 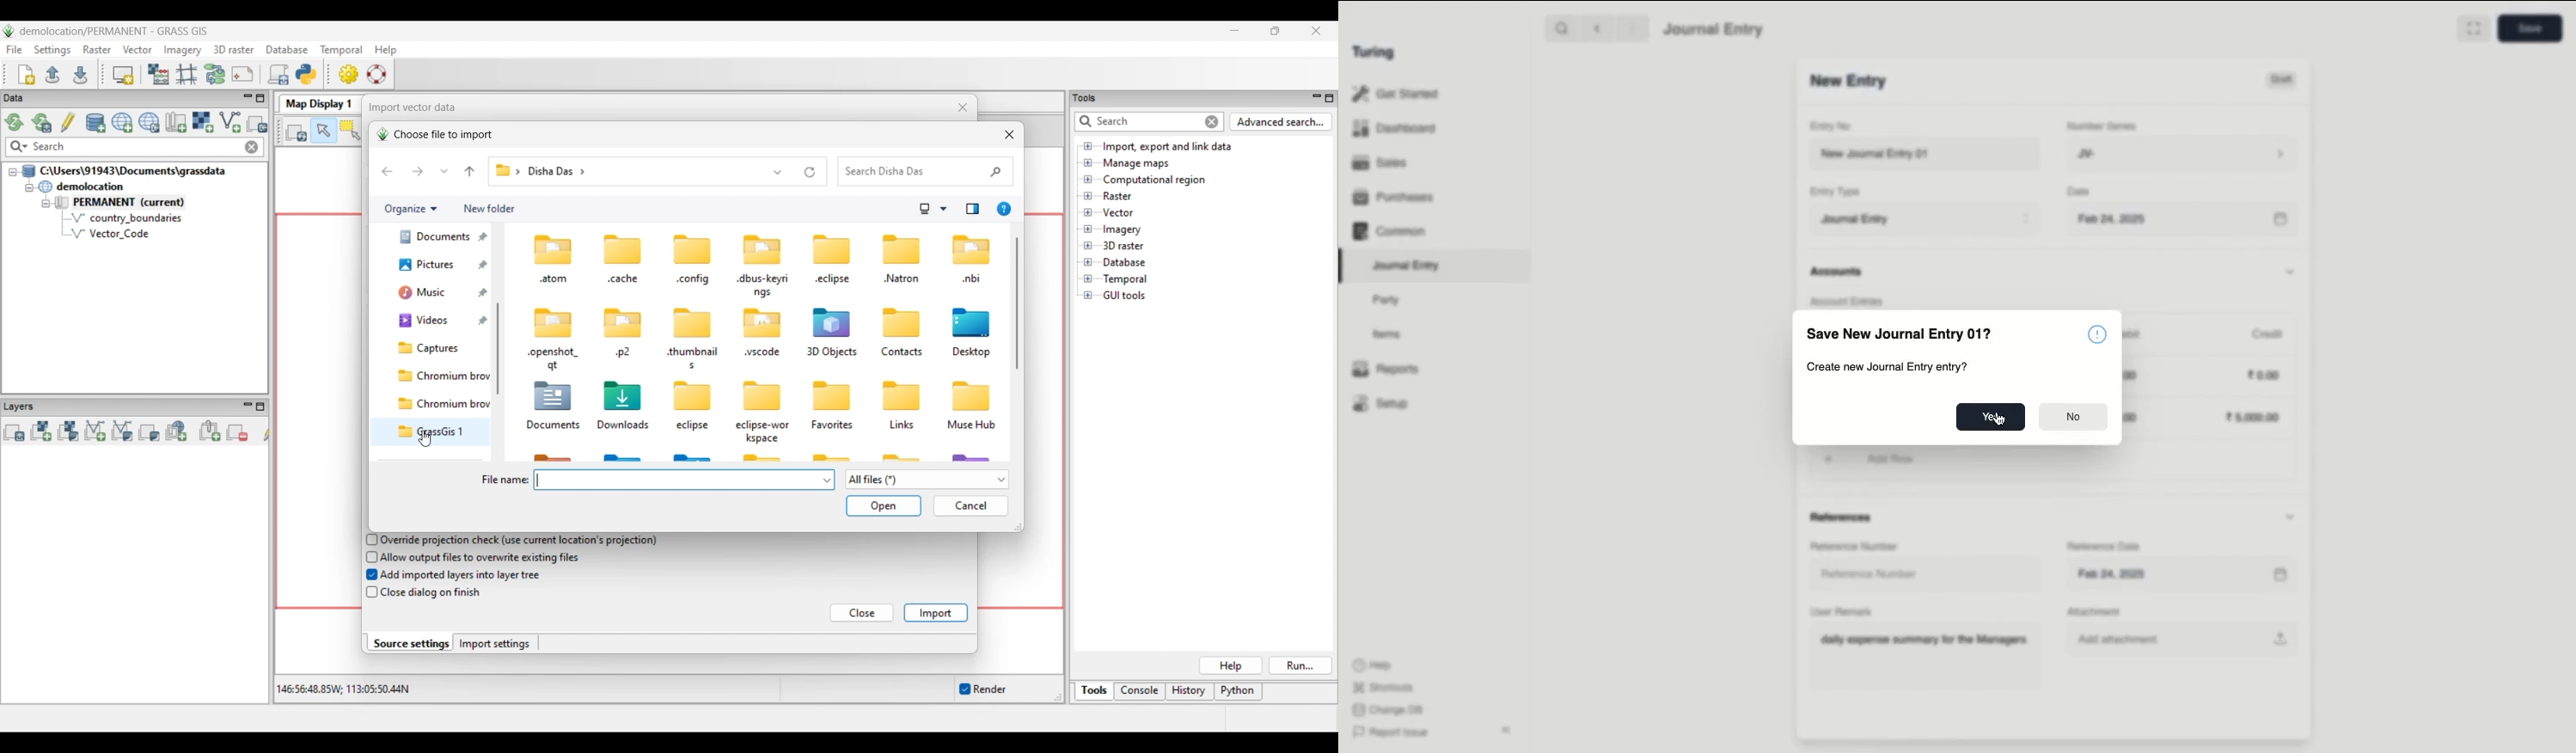 I want to click on Yes, so click(x=1991, y=417).